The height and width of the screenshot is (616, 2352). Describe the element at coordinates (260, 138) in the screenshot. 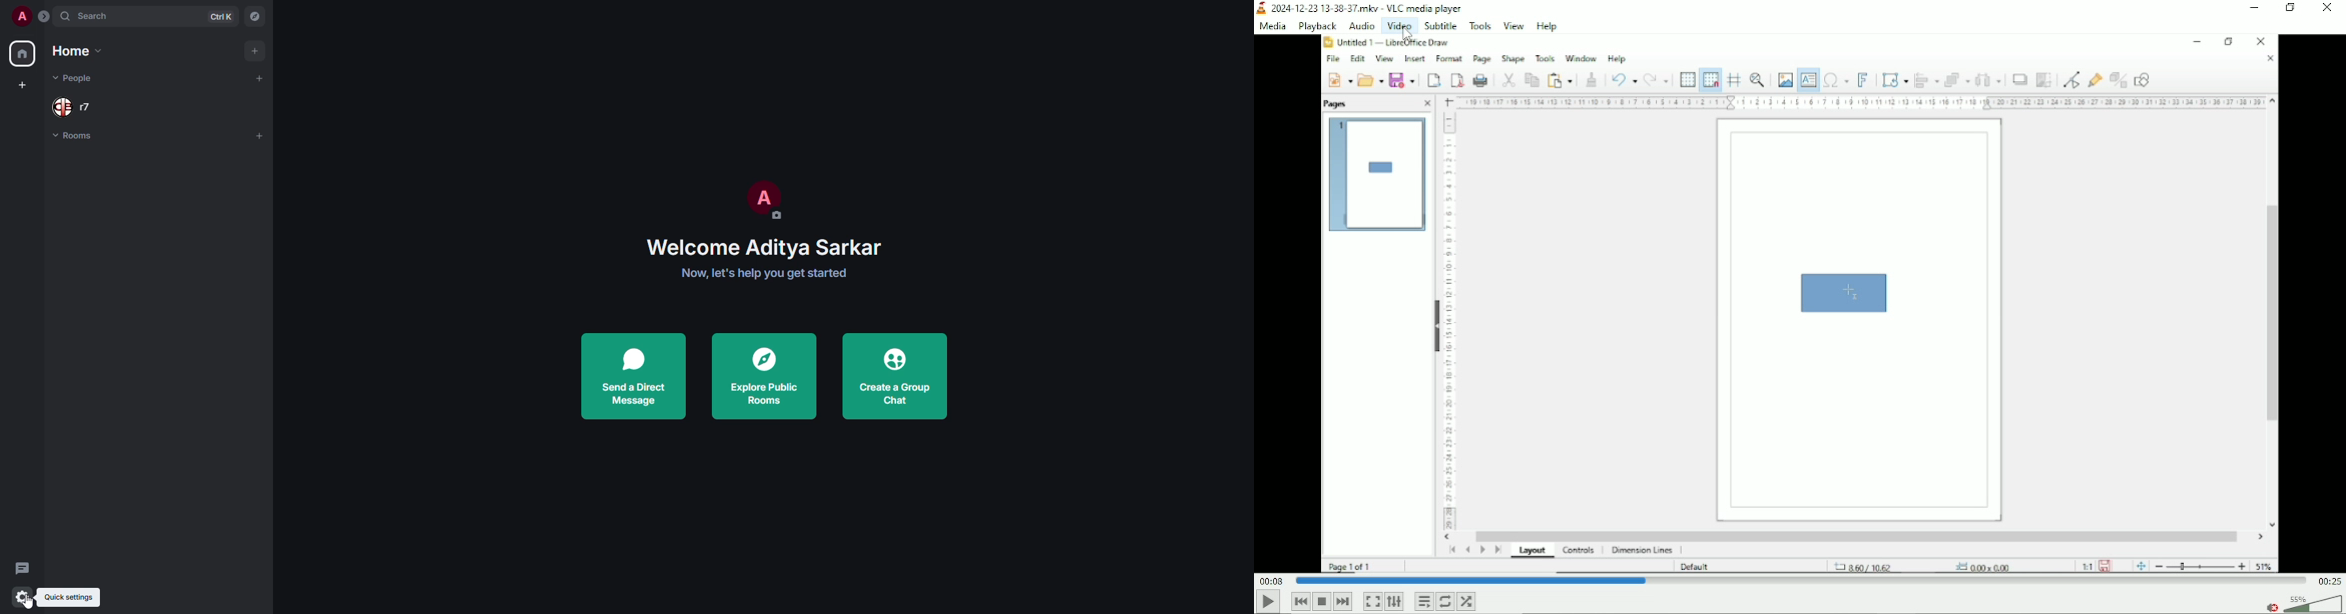

I see `add` at that location.